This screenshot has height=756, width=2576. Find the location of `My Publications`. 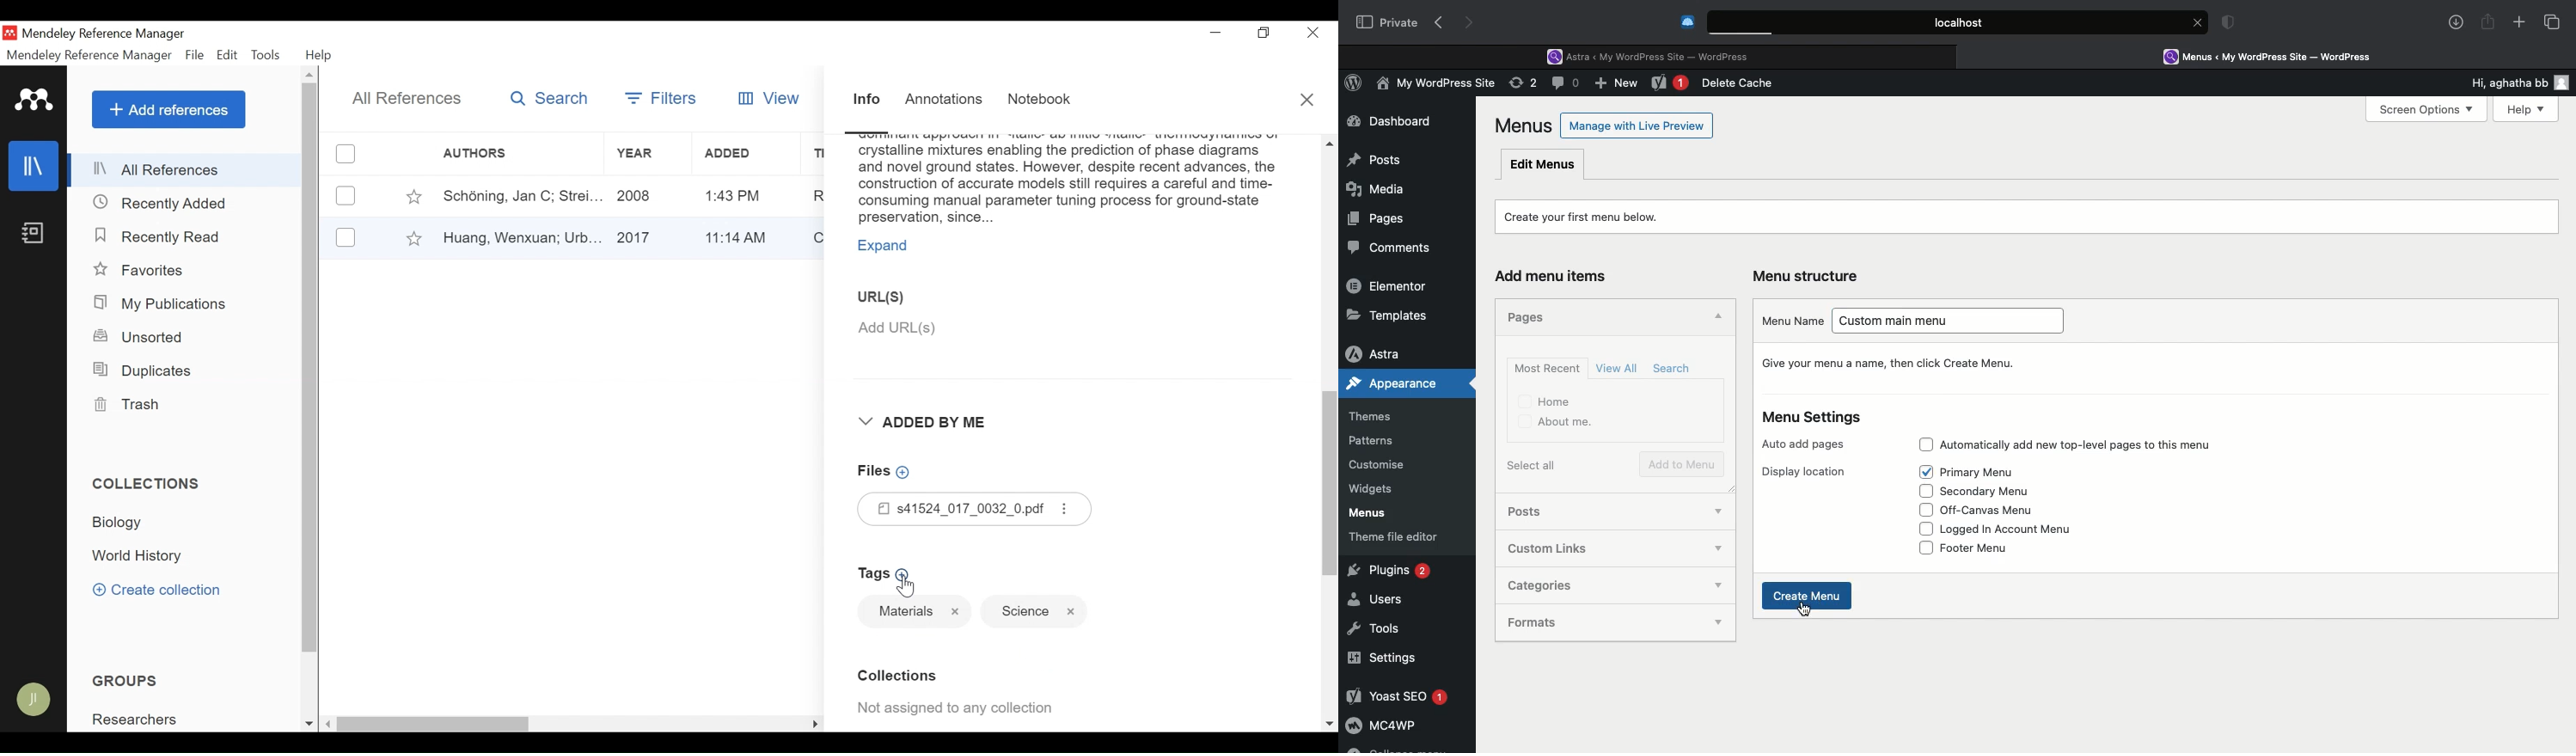

My Publications is located at coordinates (162, 305).